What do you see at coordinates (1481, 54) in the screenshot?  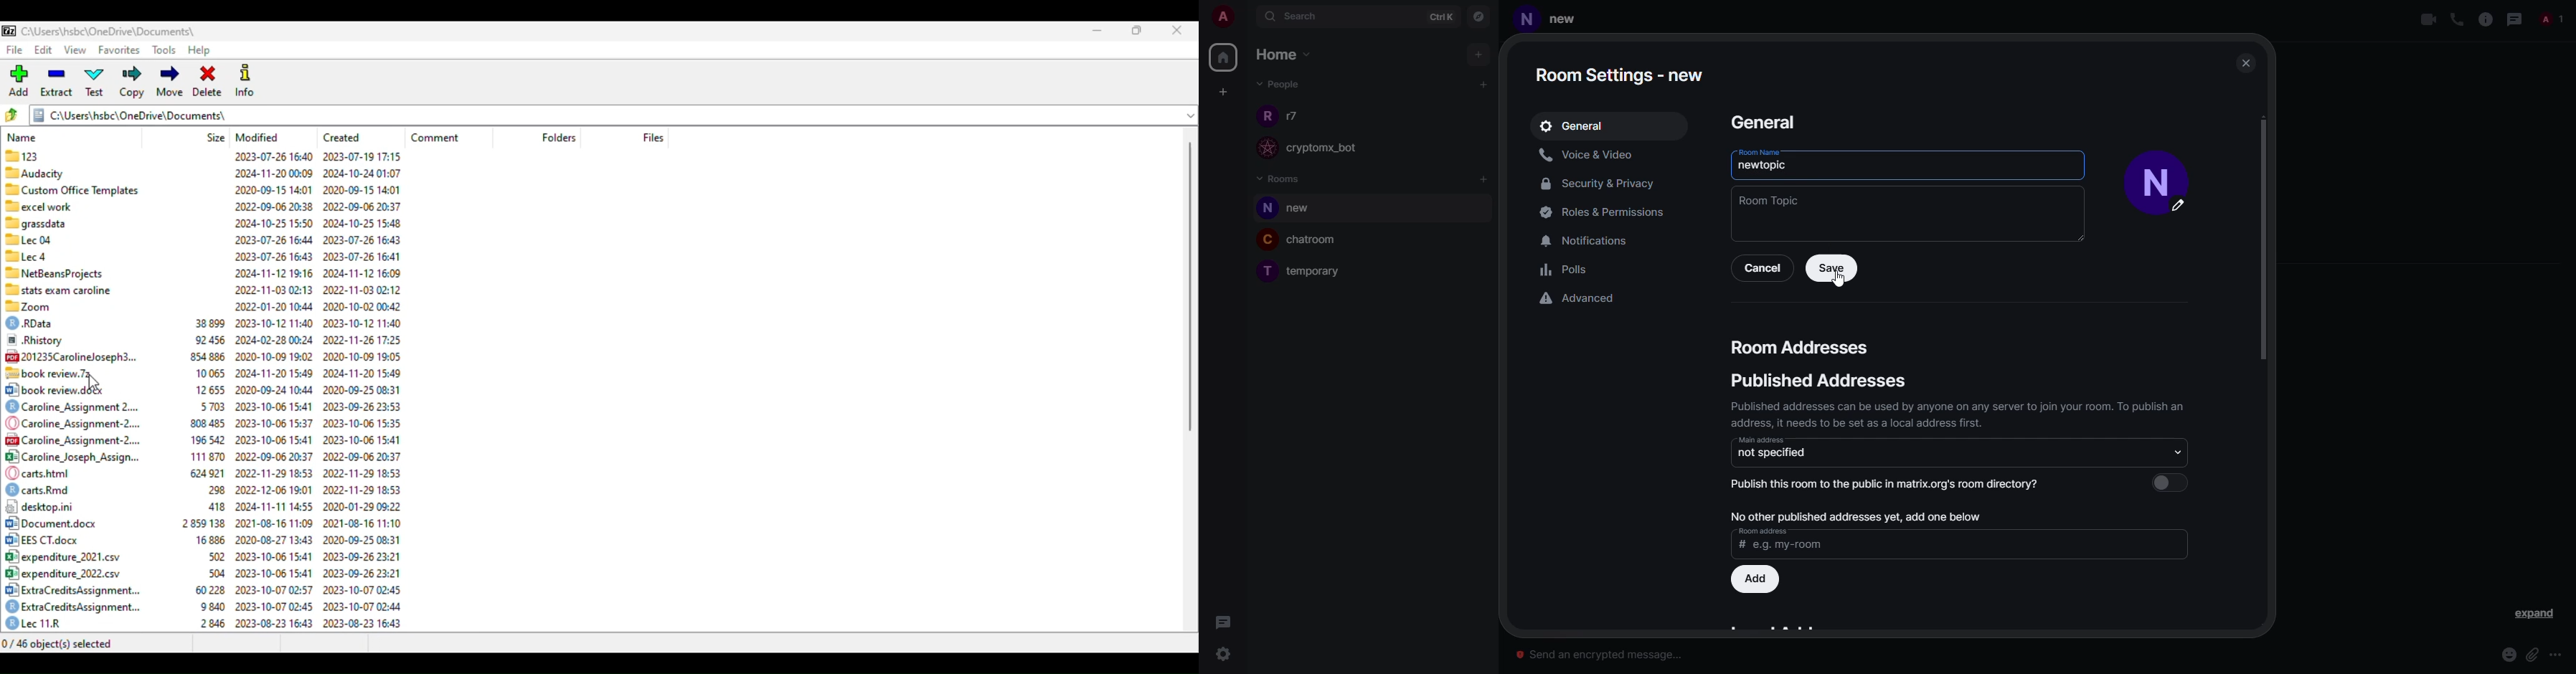 I see `add` at bounding box center [1481, 54].